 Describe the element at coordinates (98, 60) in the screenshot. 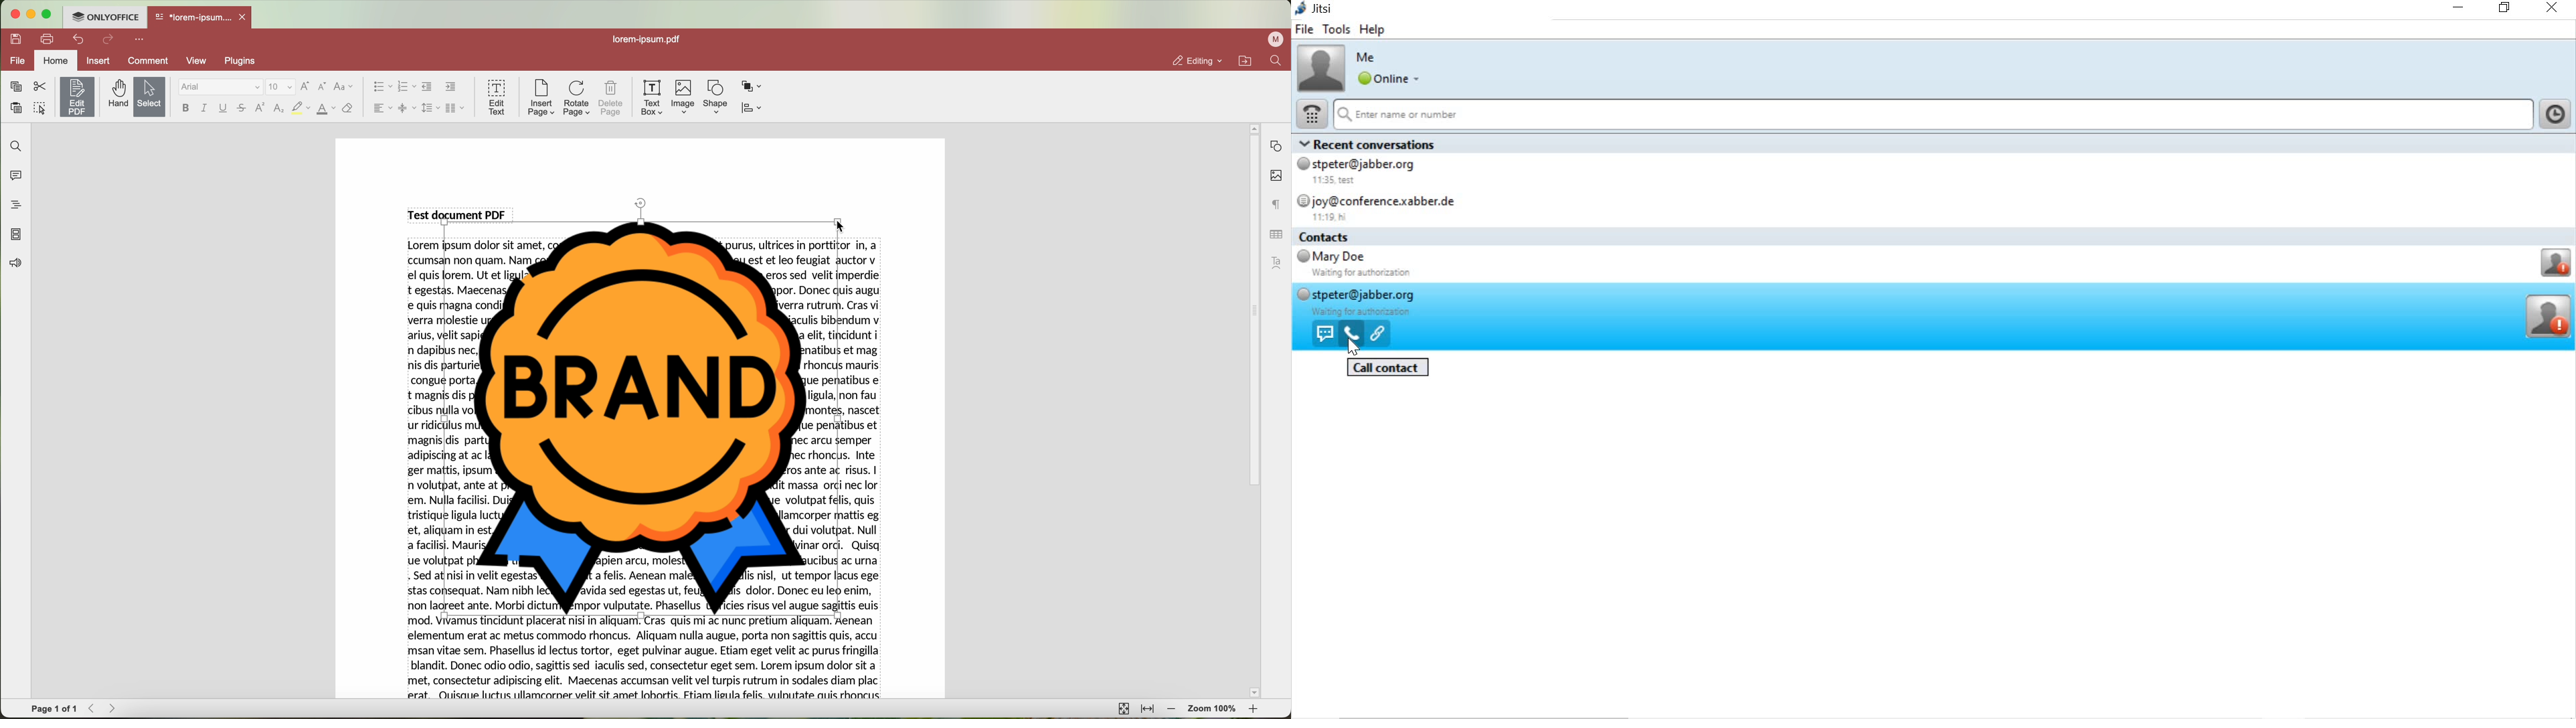

I see `insert` at that location.